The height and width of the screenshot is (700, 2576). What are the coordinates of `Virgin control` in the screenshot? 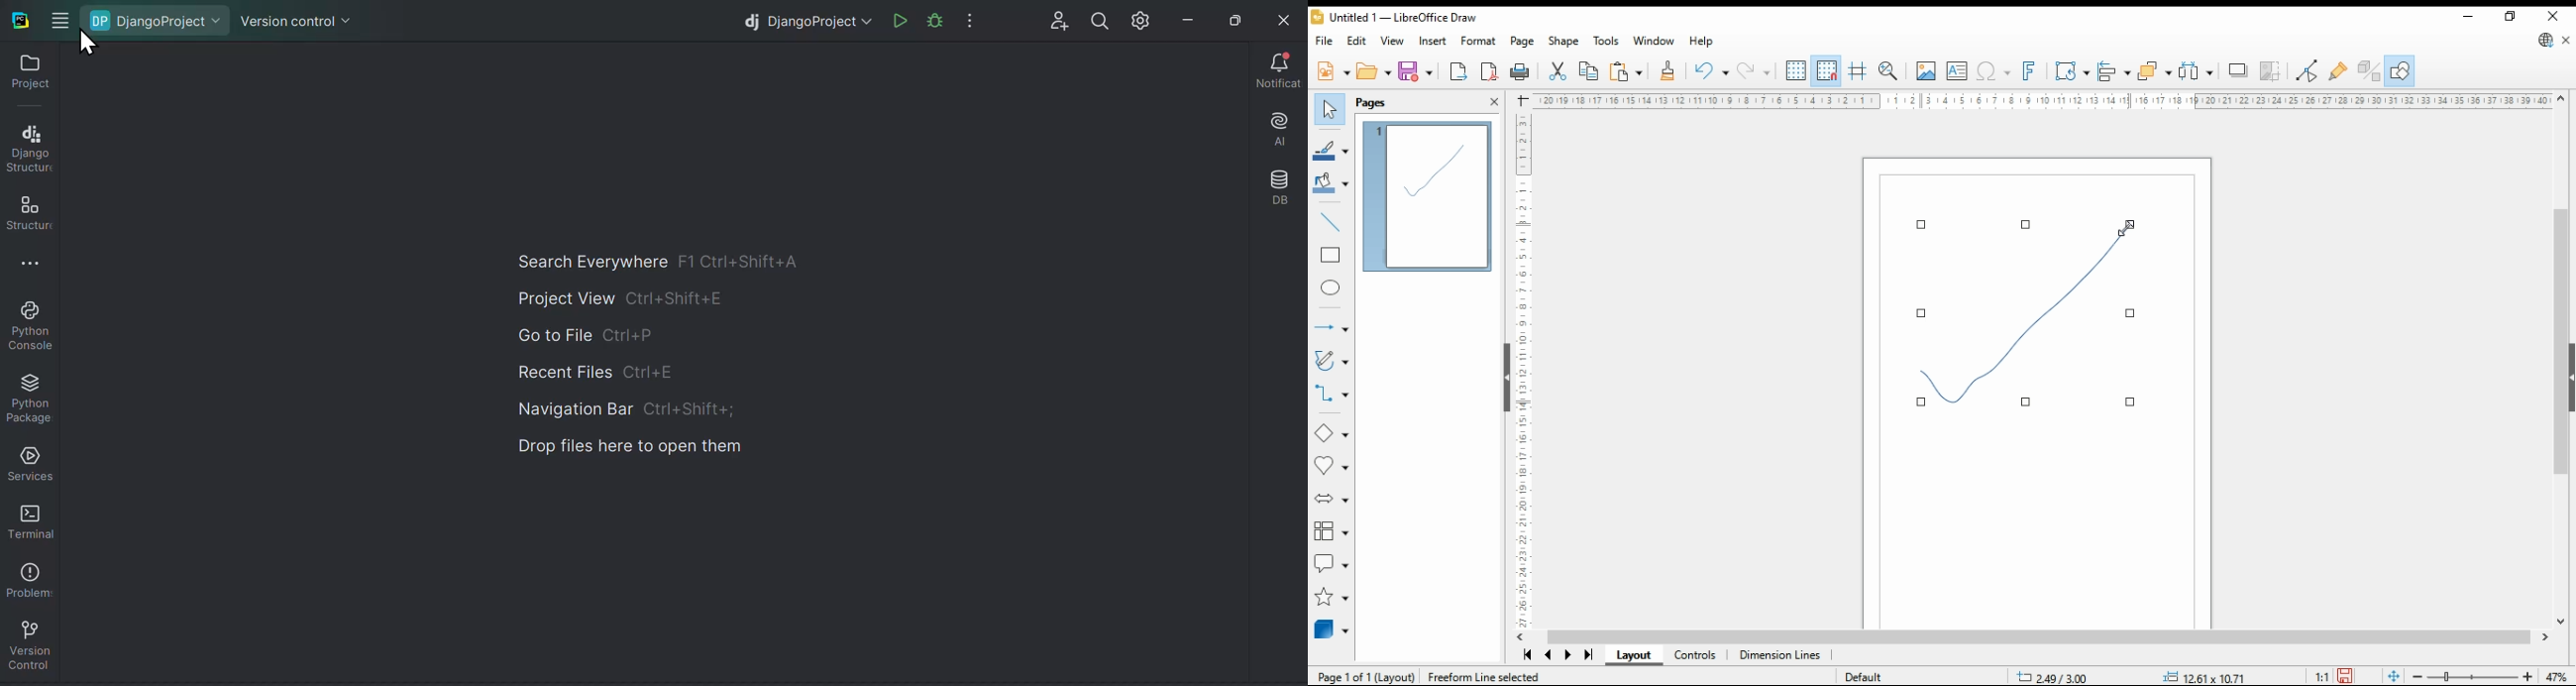 It's located at (292, 20).